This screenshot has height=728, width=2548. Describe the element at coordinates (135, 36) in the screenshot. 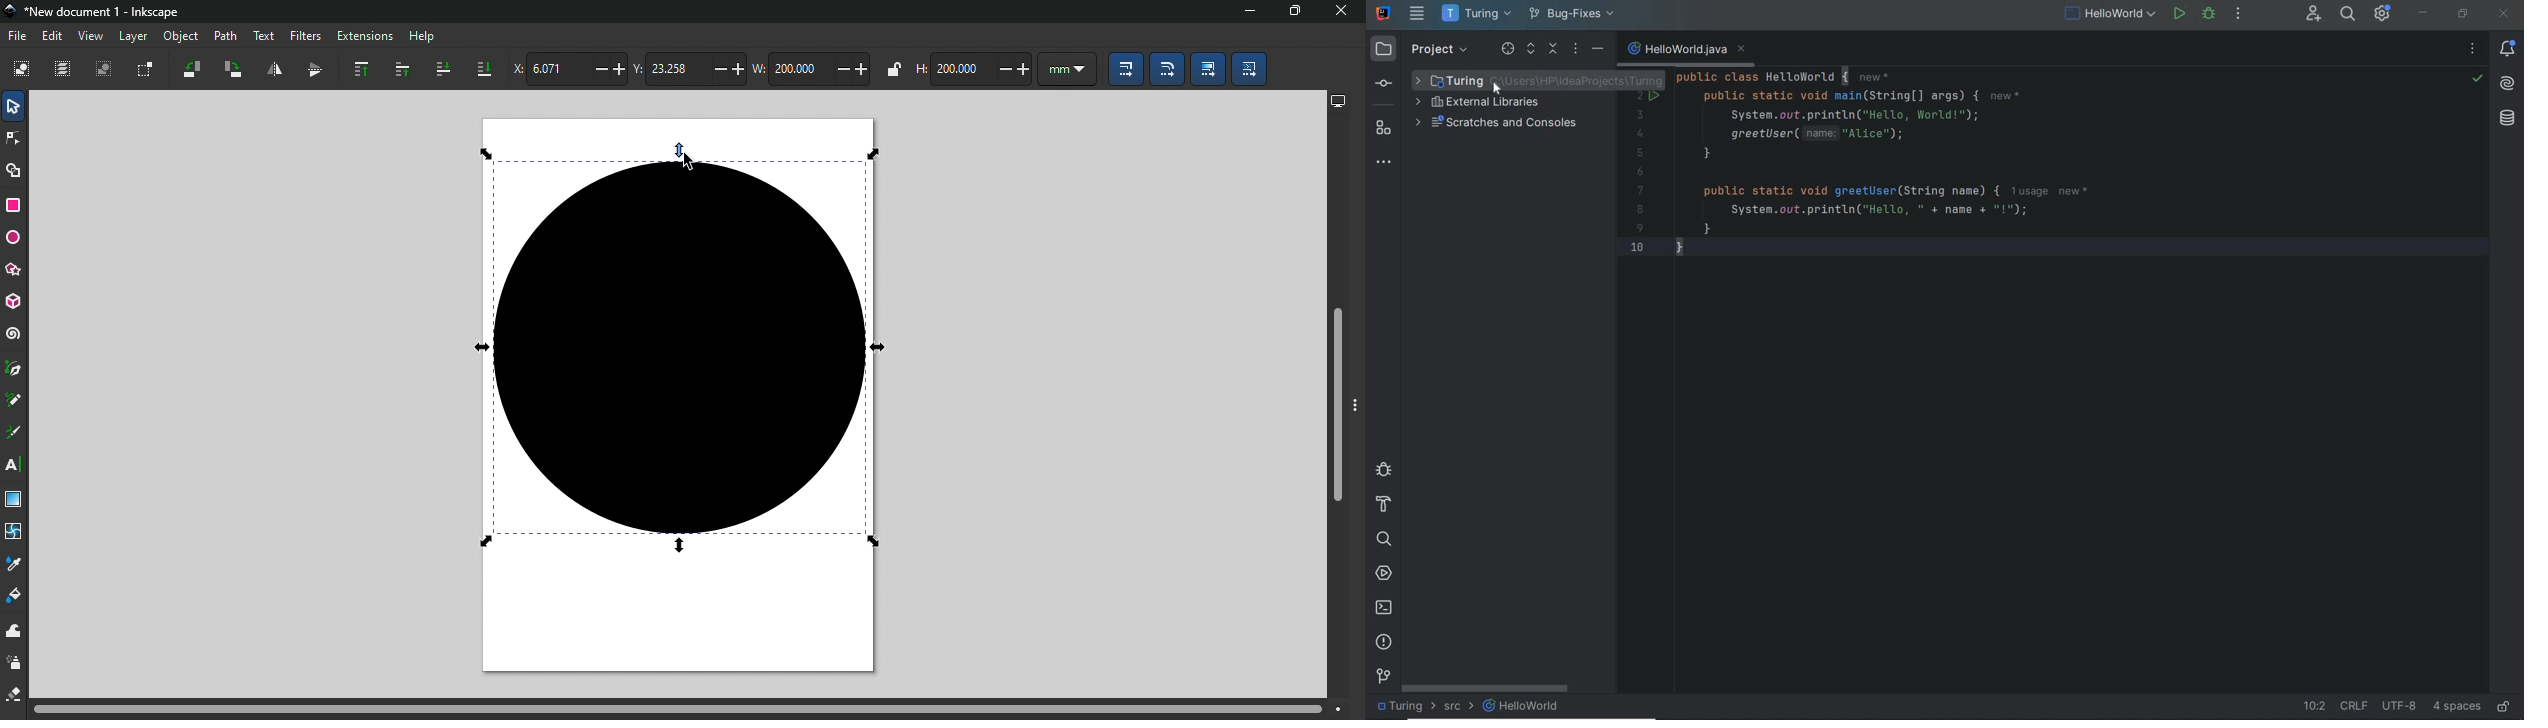

I see `Layer` at that location.